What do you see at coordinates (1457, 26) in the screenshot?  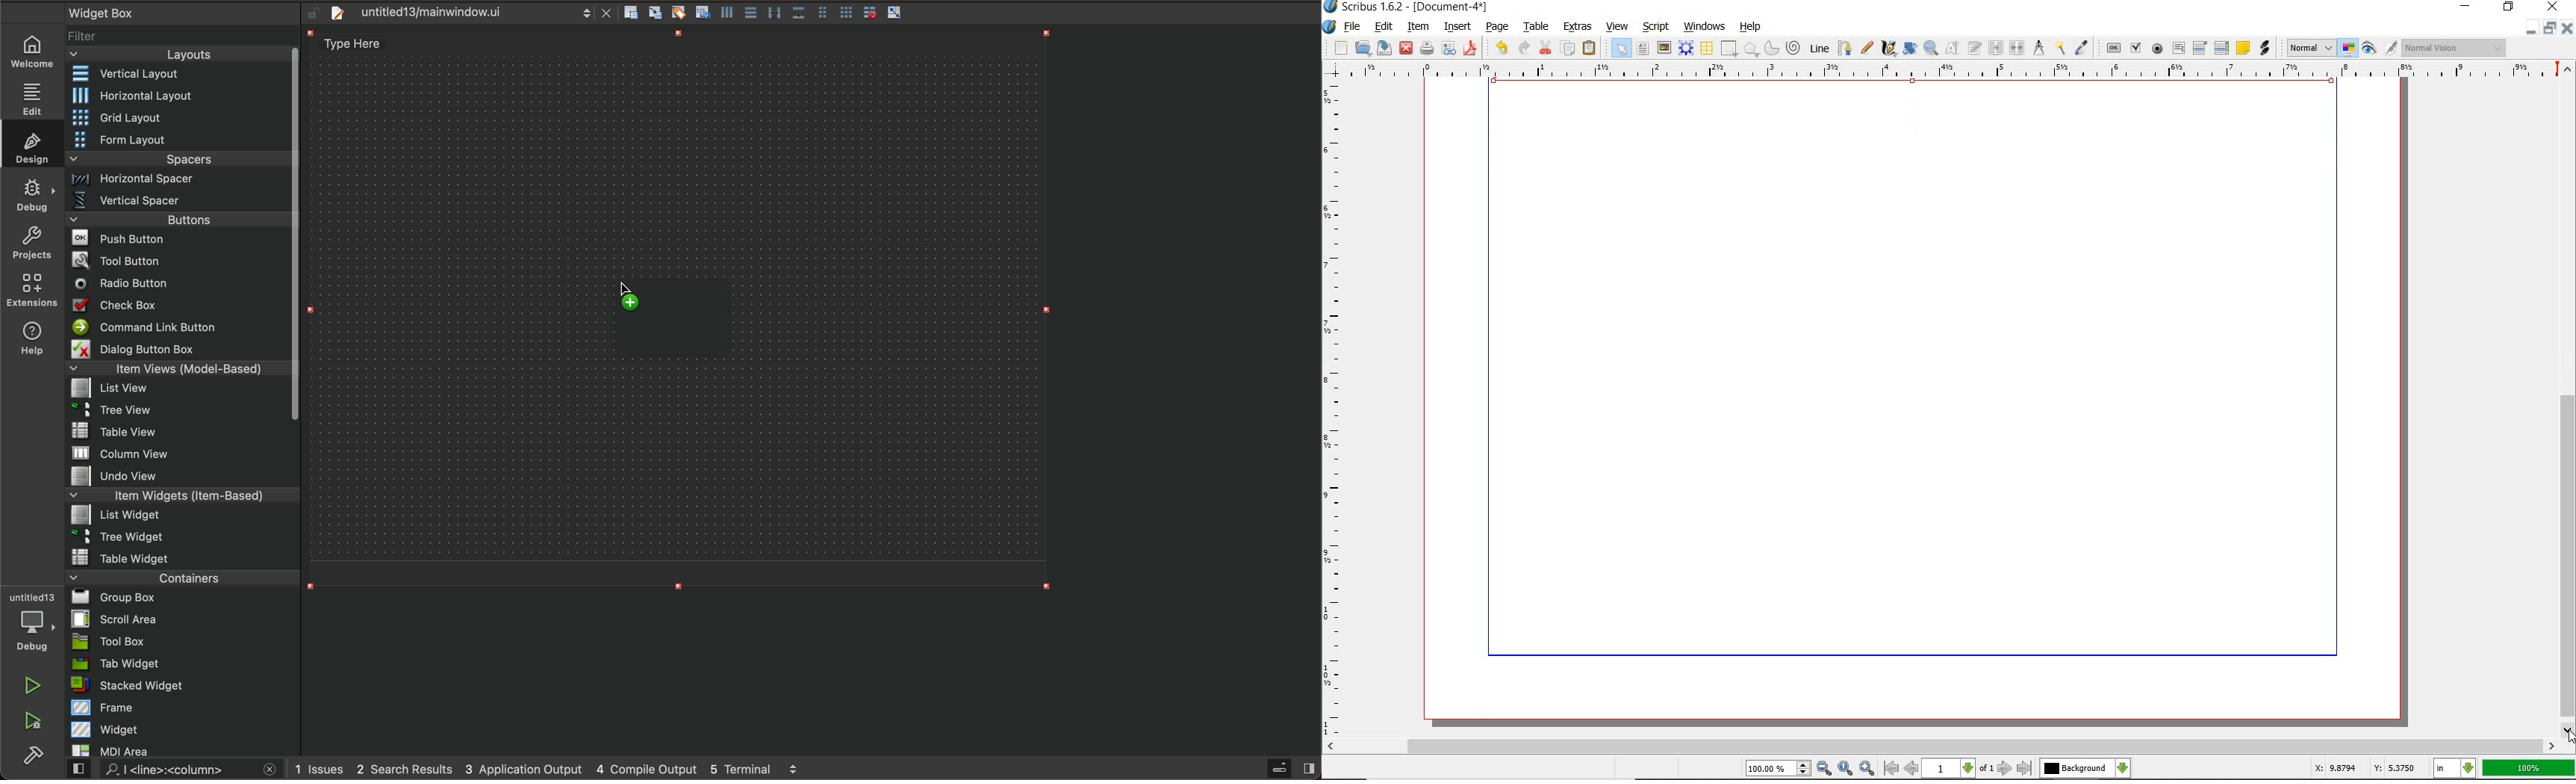 I see `insert` at bounding box center [1457, 26].